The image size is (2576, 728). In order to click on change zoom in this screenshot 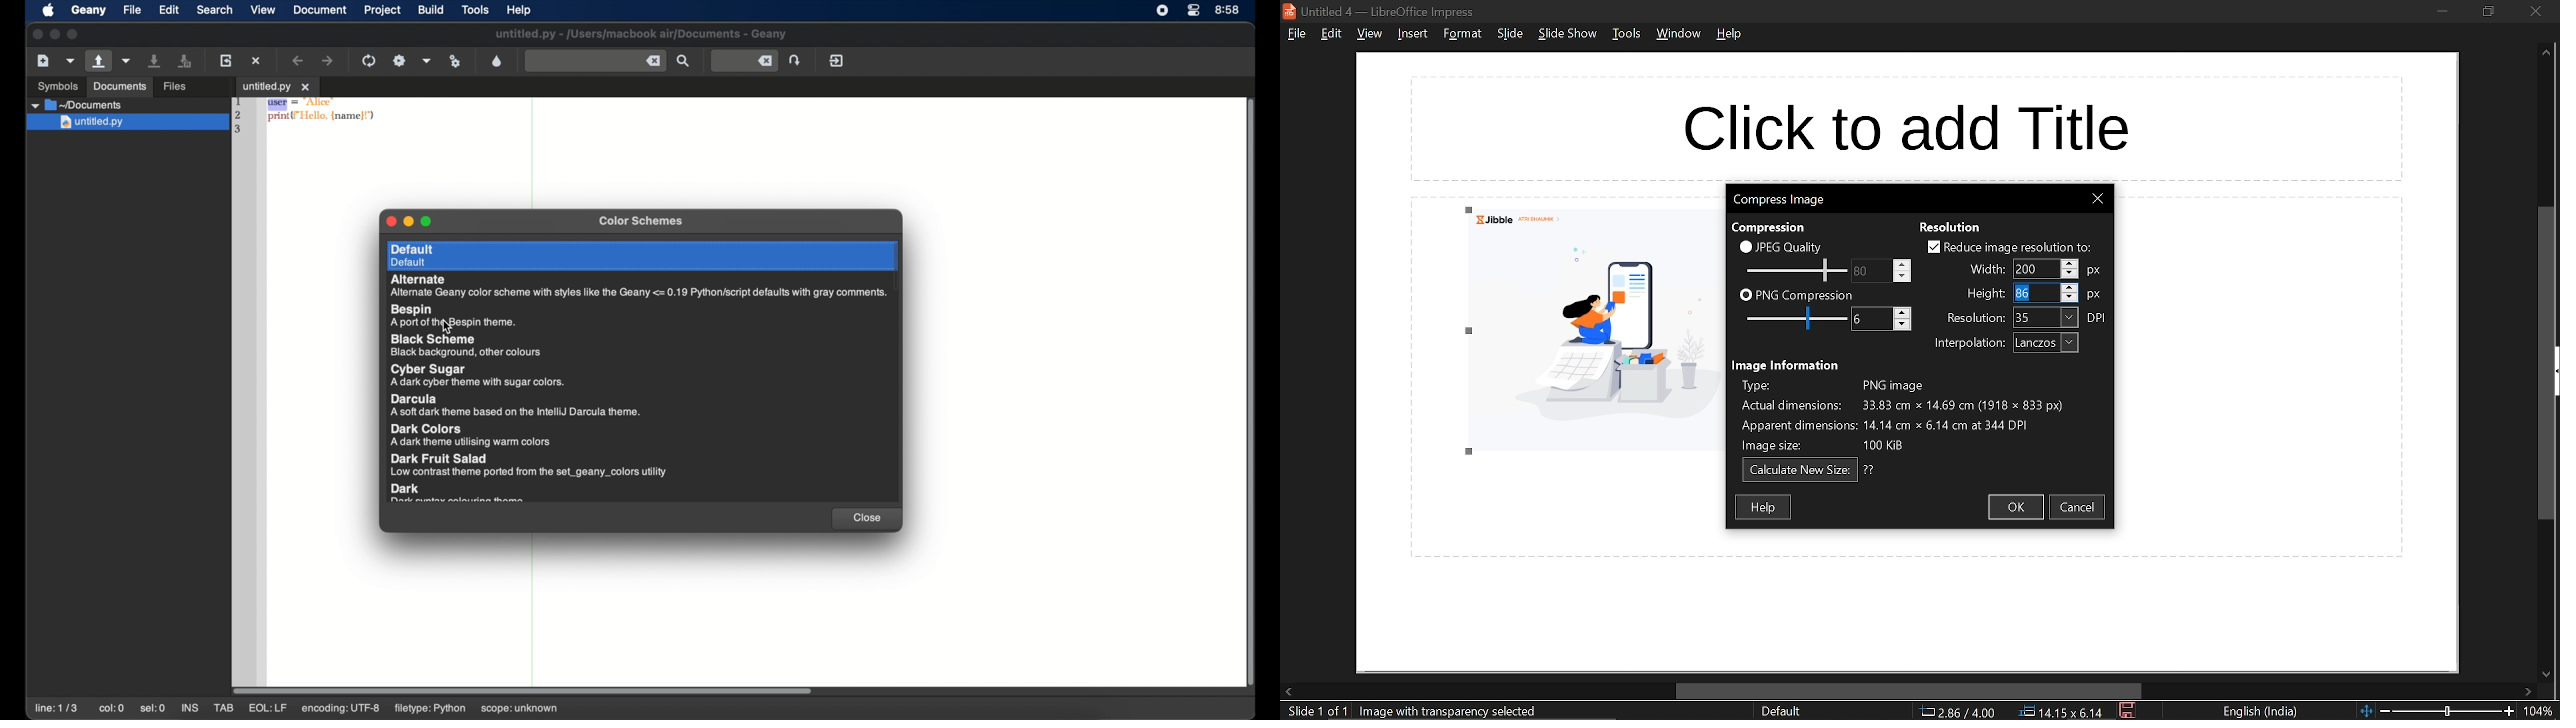, I will do `click(2437, 711)`.